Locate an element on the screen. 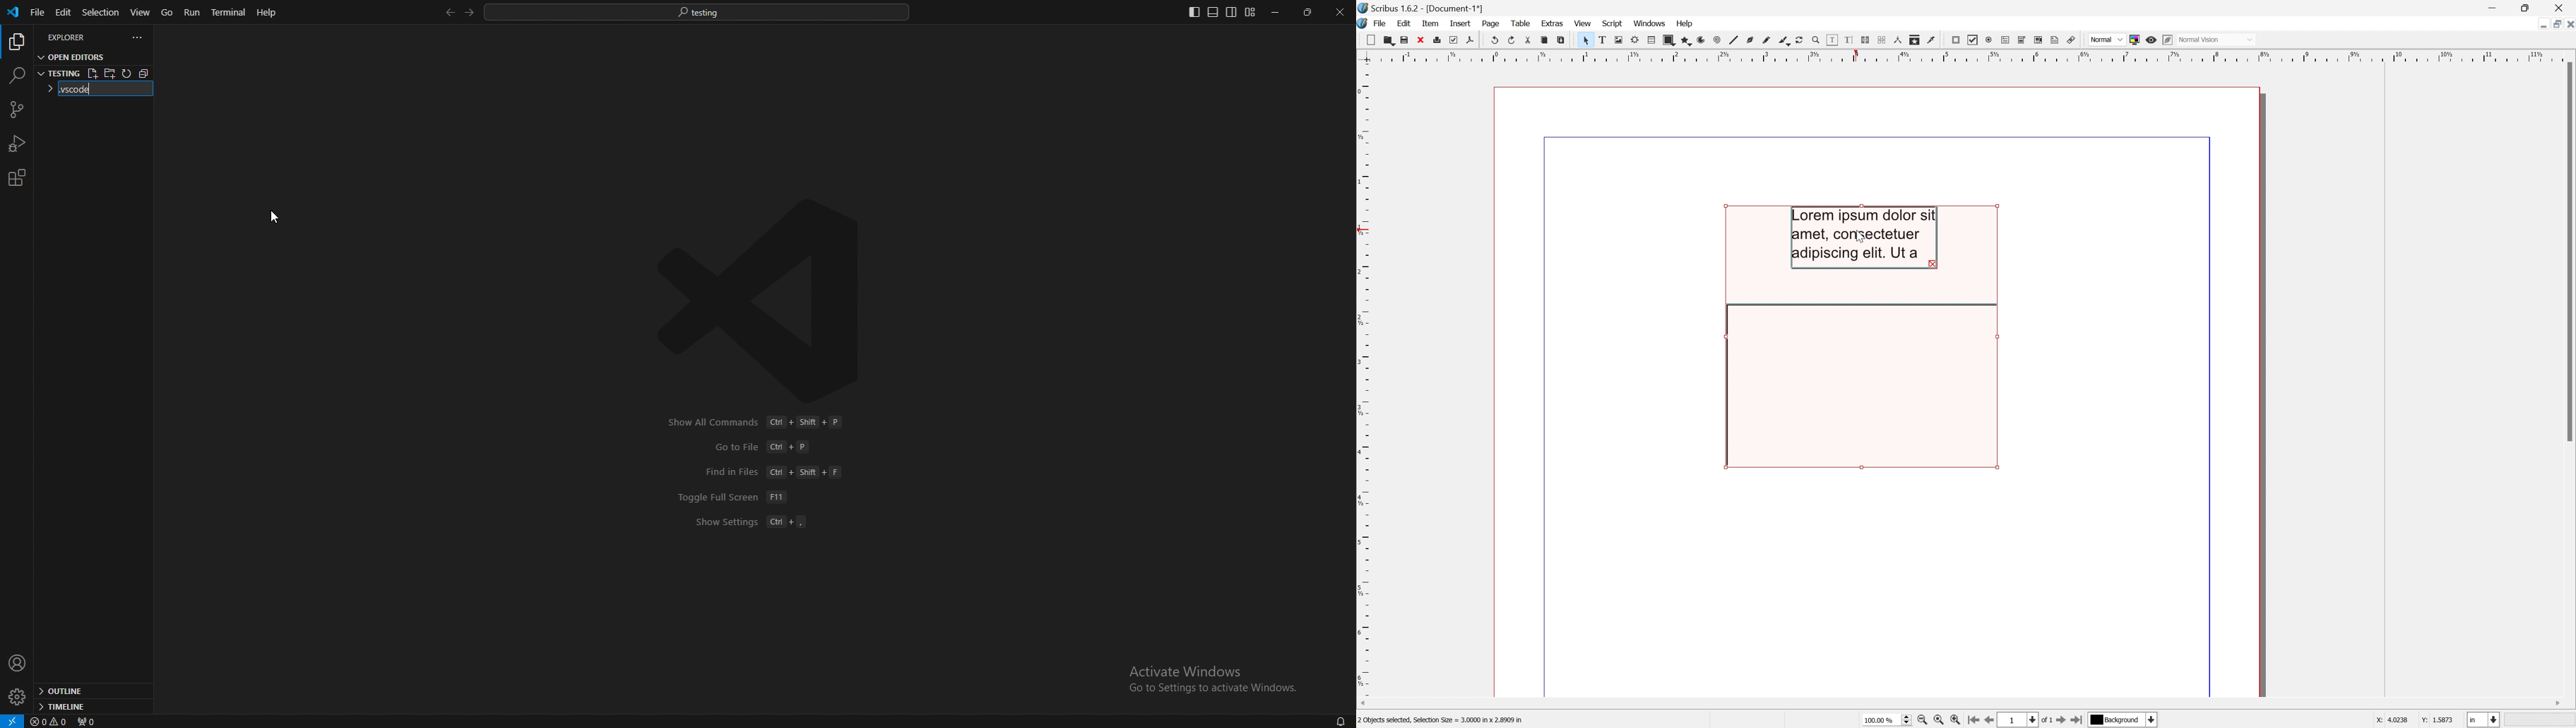 This screenshot has height=728, width=2576. Zoom in by the stepping value in tools preferences is located at coordinates (1960, 720).